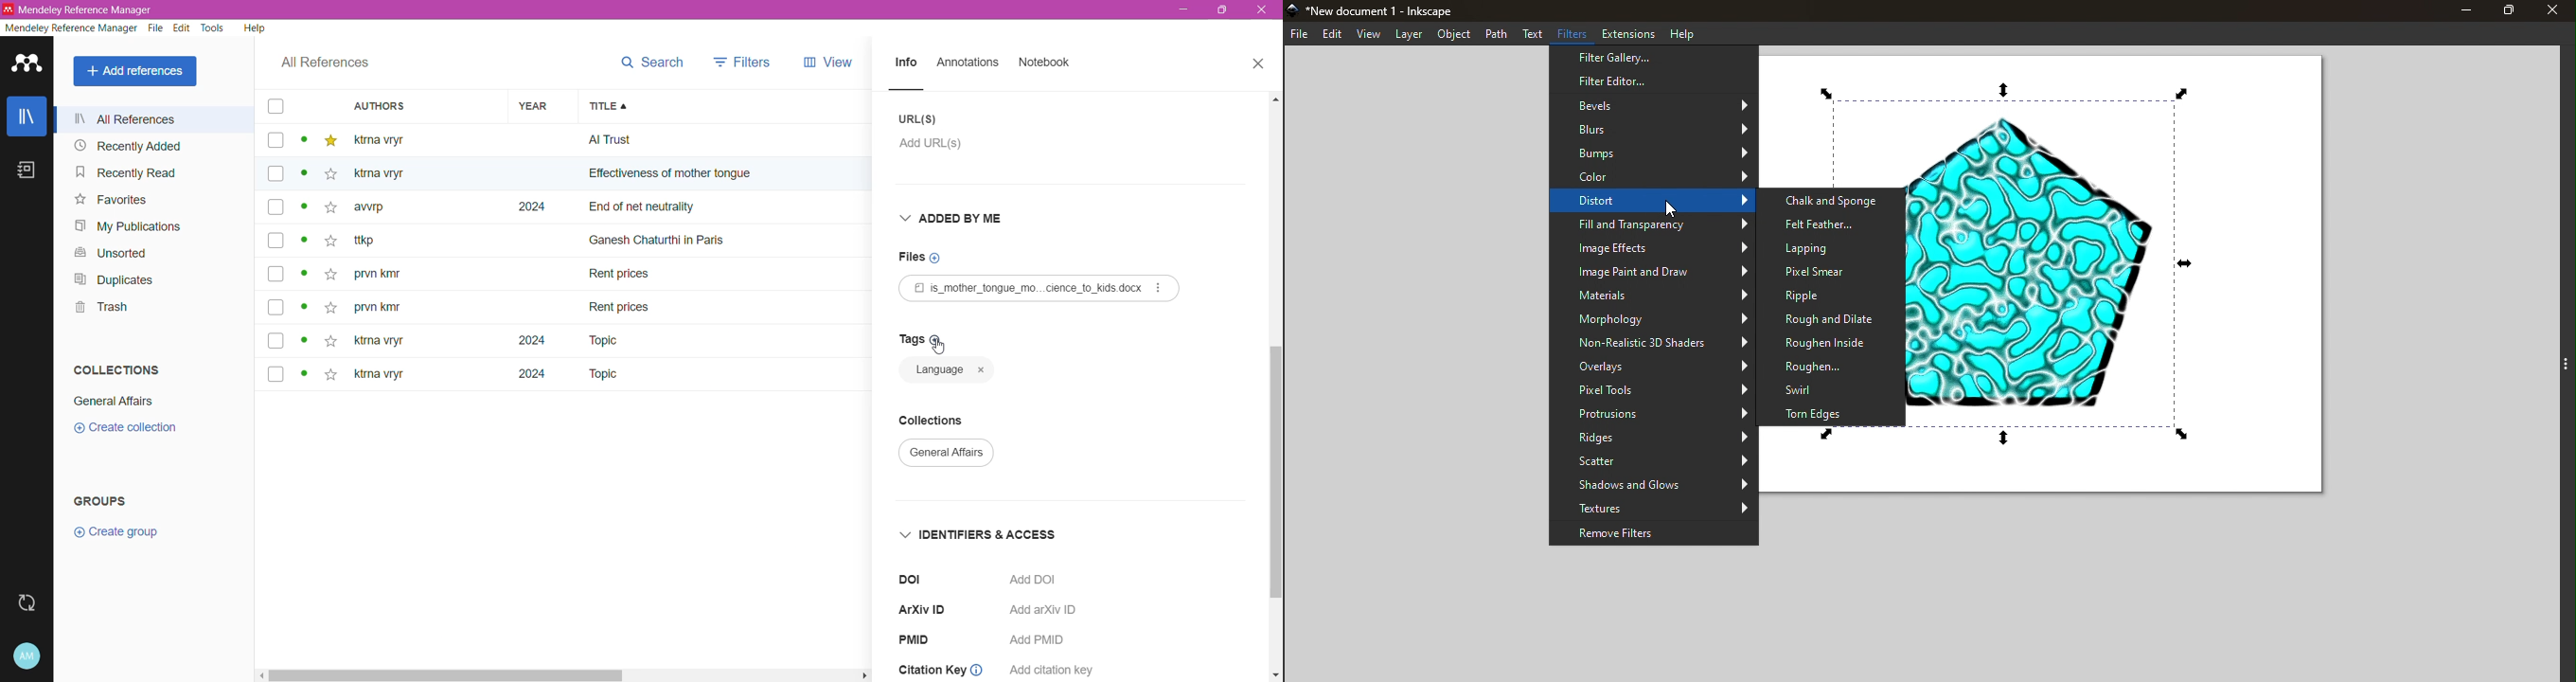 Image resolution: width=2576 pixels, height=700 pixels. What do you see at coordinates (276, 372) in the screenshot?
I see `box` at bounding box center [276, 372].